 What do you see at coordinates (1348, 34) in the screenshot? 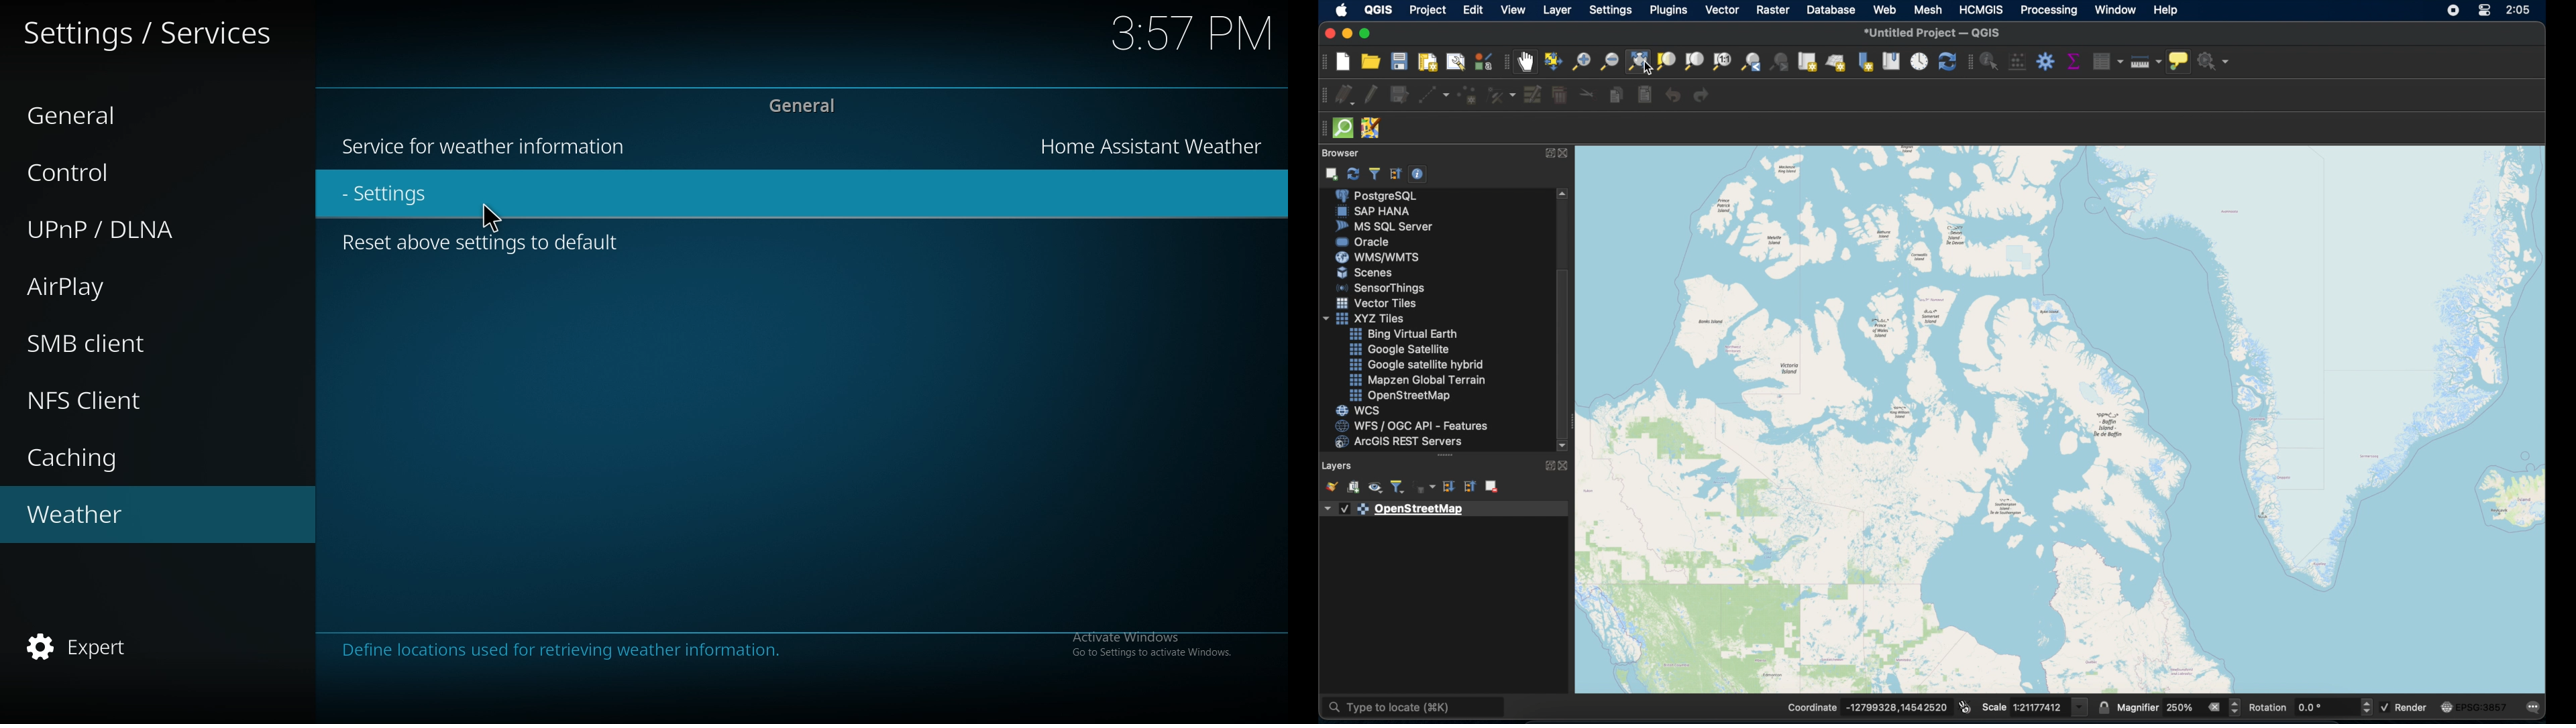
I see `minimize` at bounding box center [1348, 34].